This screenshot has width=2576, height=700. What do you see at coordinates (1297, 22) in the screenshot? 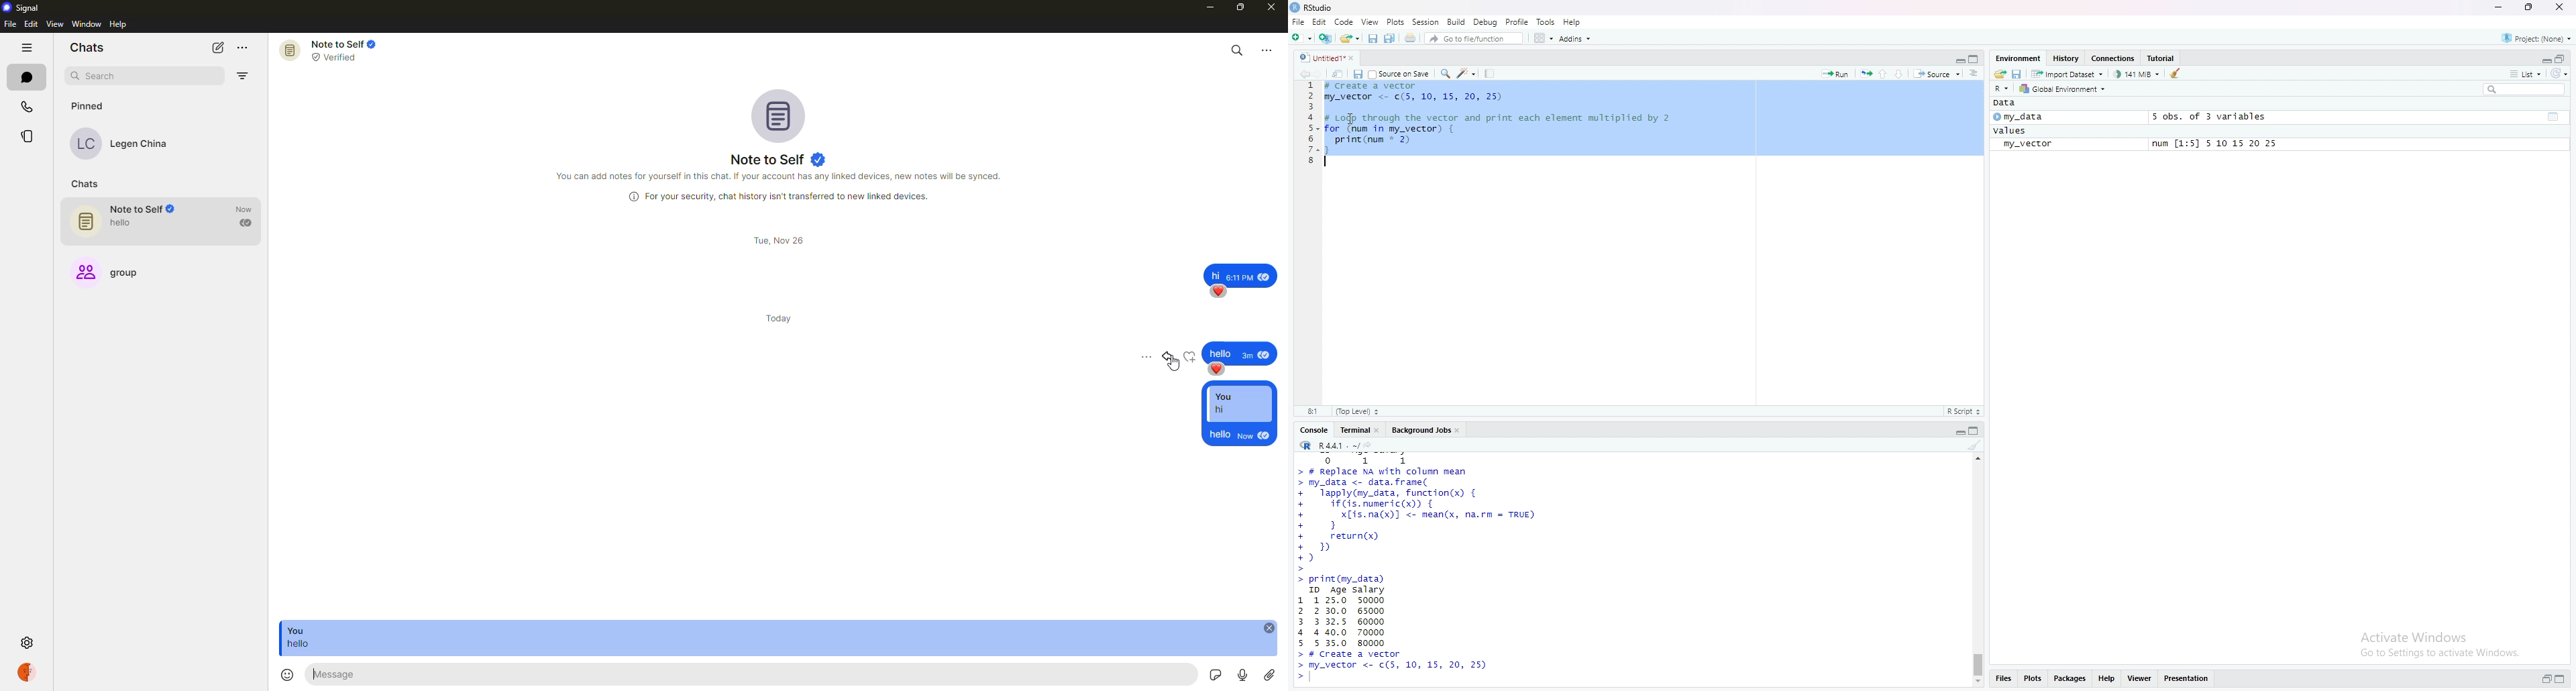
I see `File` at bounding box center [1297, 22].